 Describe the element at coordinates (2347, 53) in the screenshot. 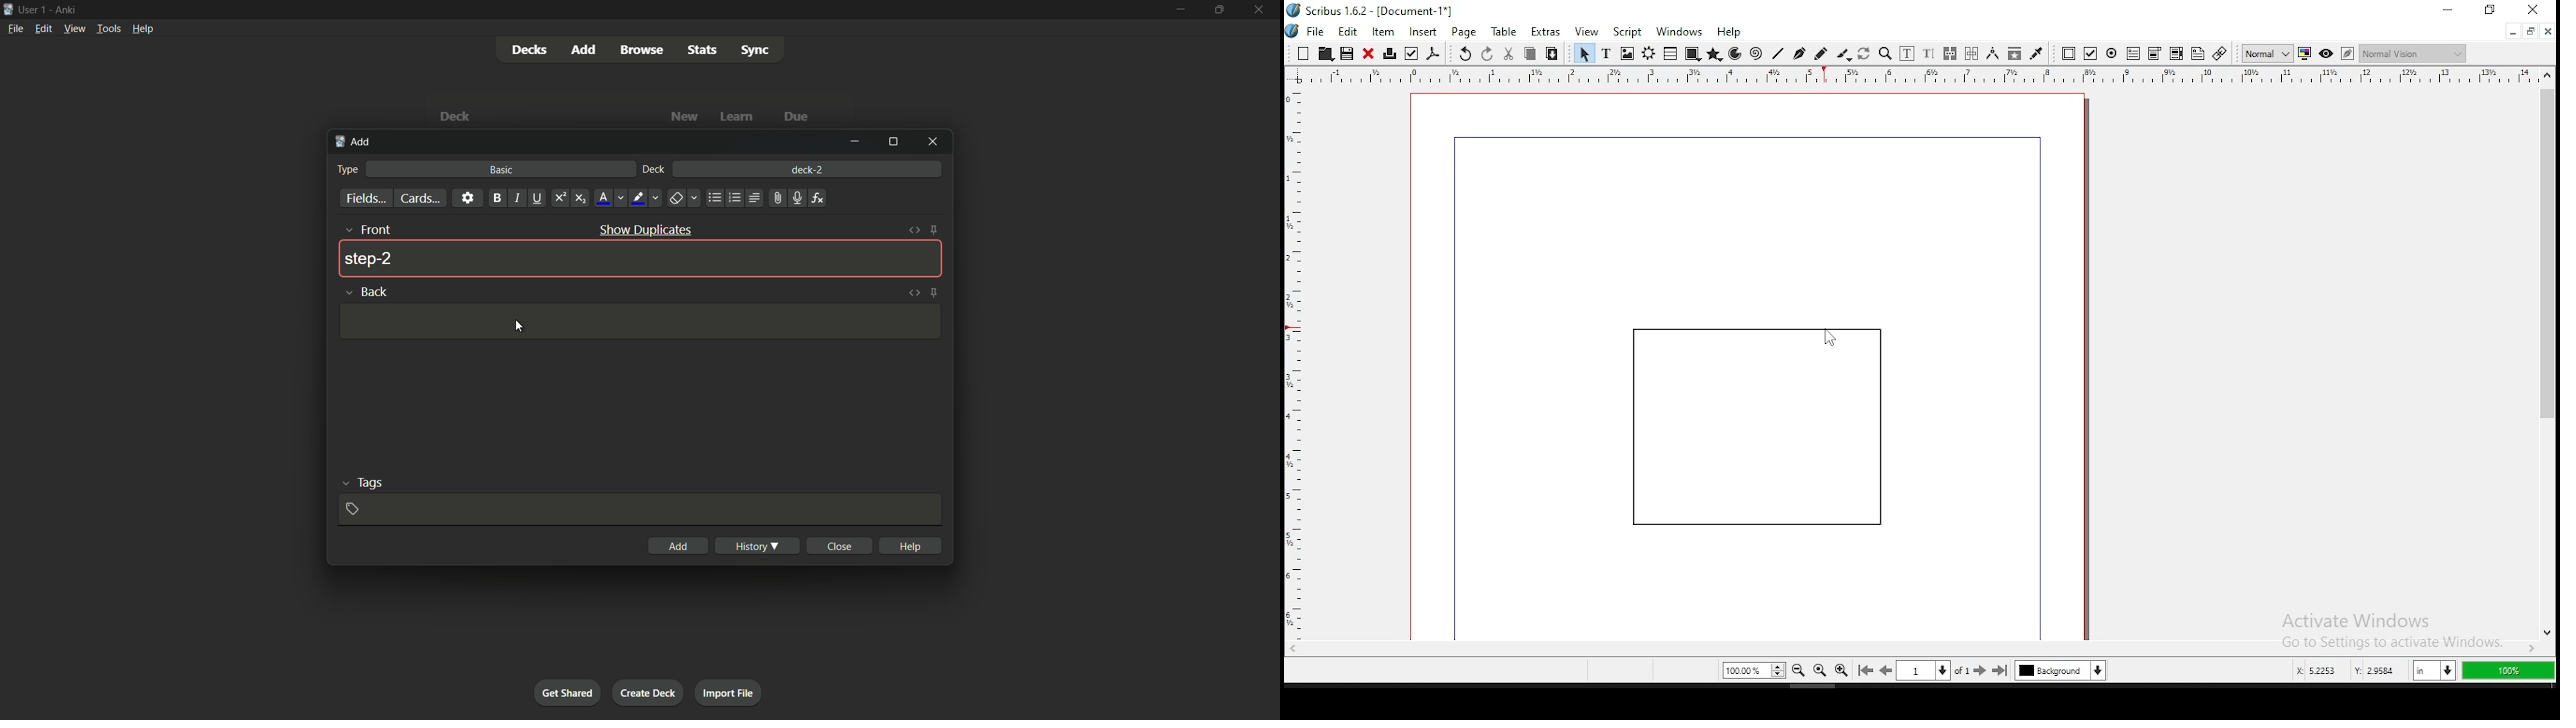

I see `edit in preview mode` at that location.